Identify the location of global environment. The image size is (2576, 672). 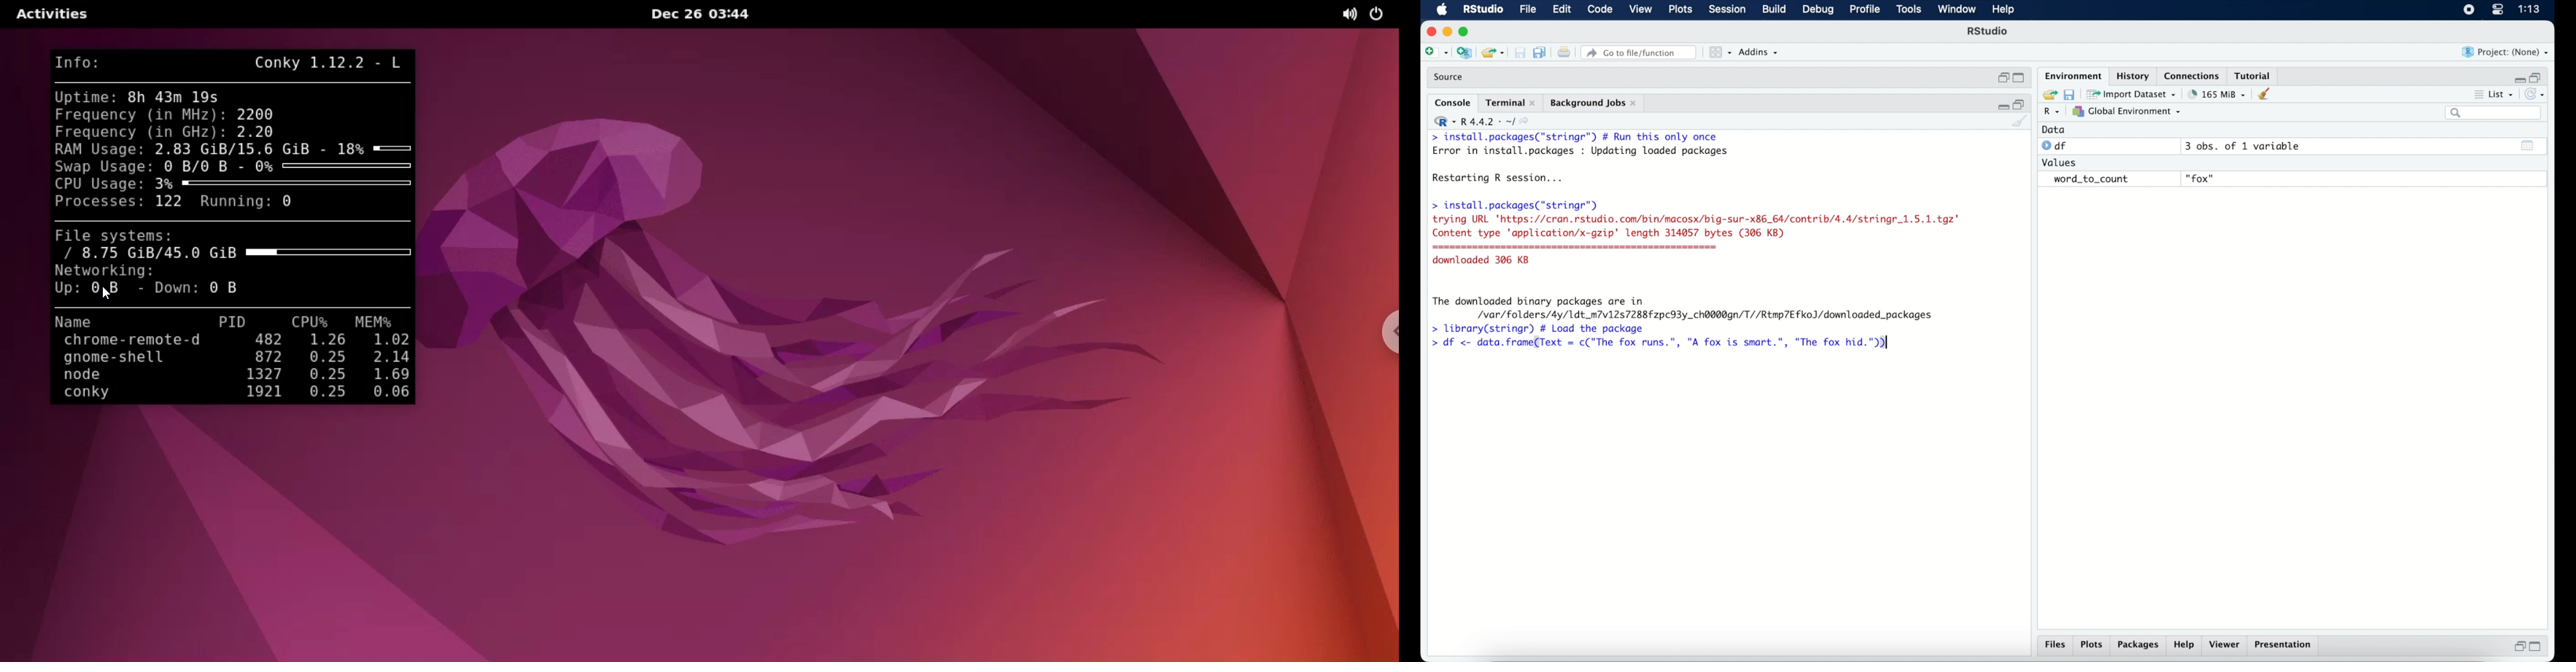
(2127, 111).